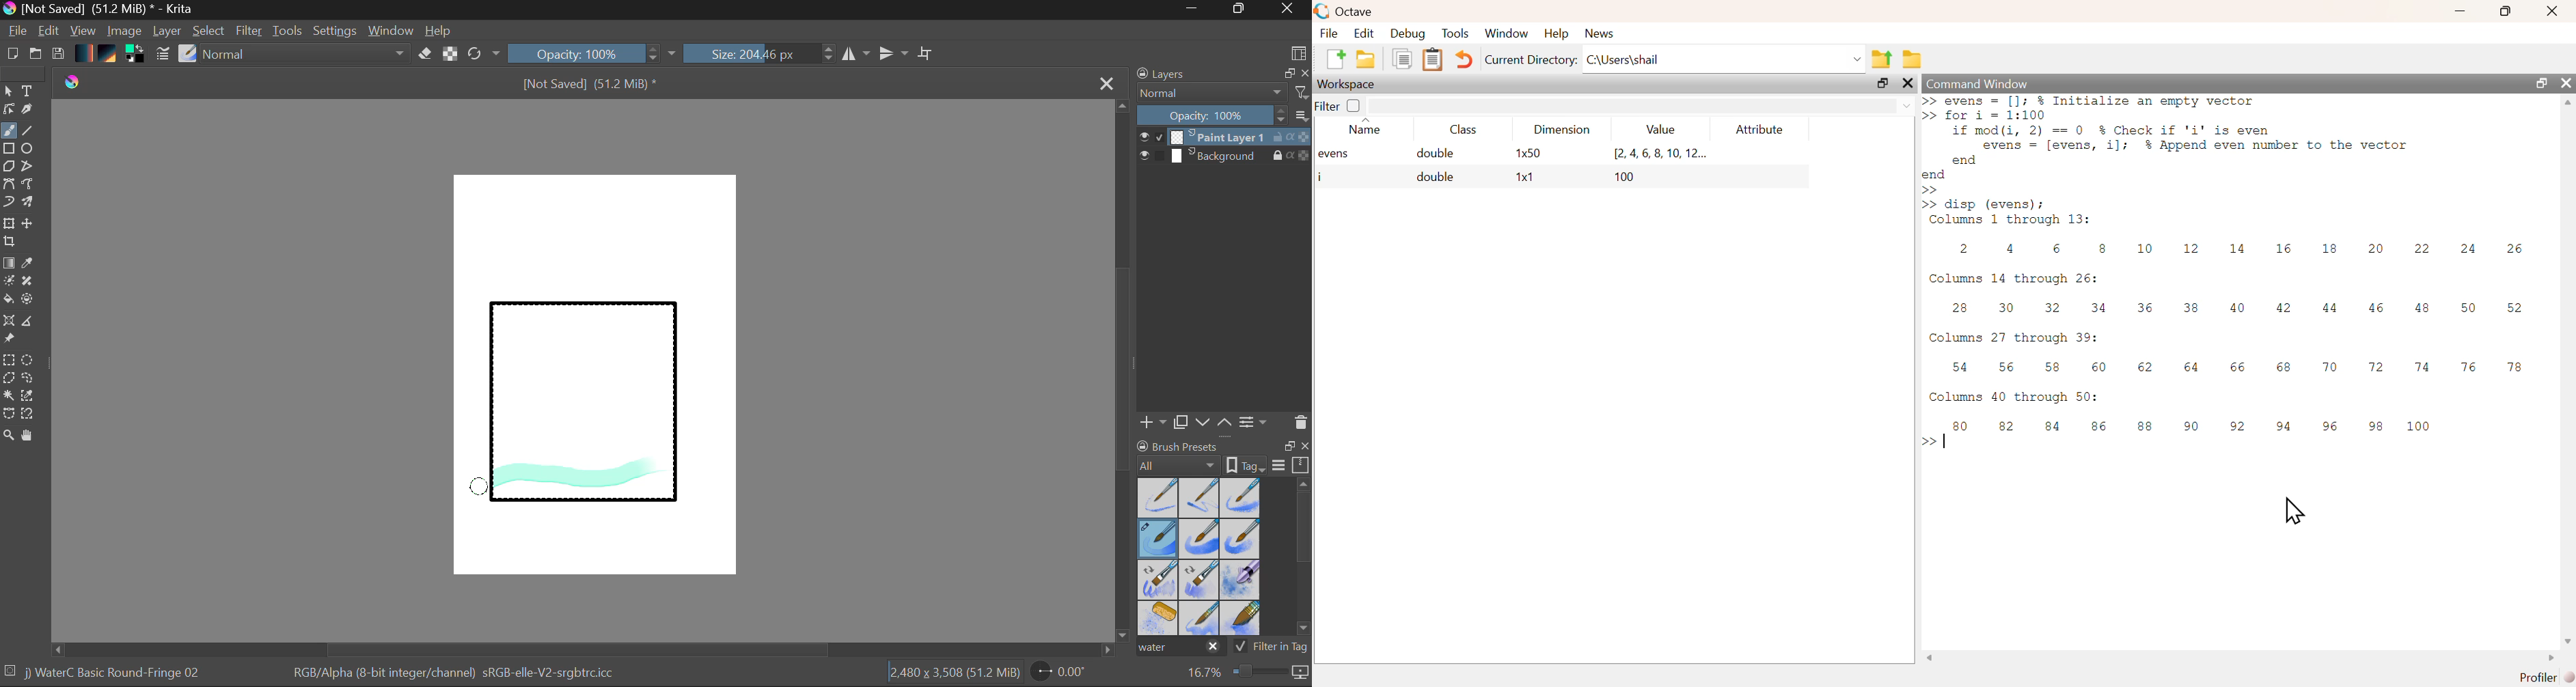 The width and height of the screenshot is (2576, 700). What do you see at coordinates (28, 89) in the screenshot?
I see `Text` at bounding box center [28, 89].